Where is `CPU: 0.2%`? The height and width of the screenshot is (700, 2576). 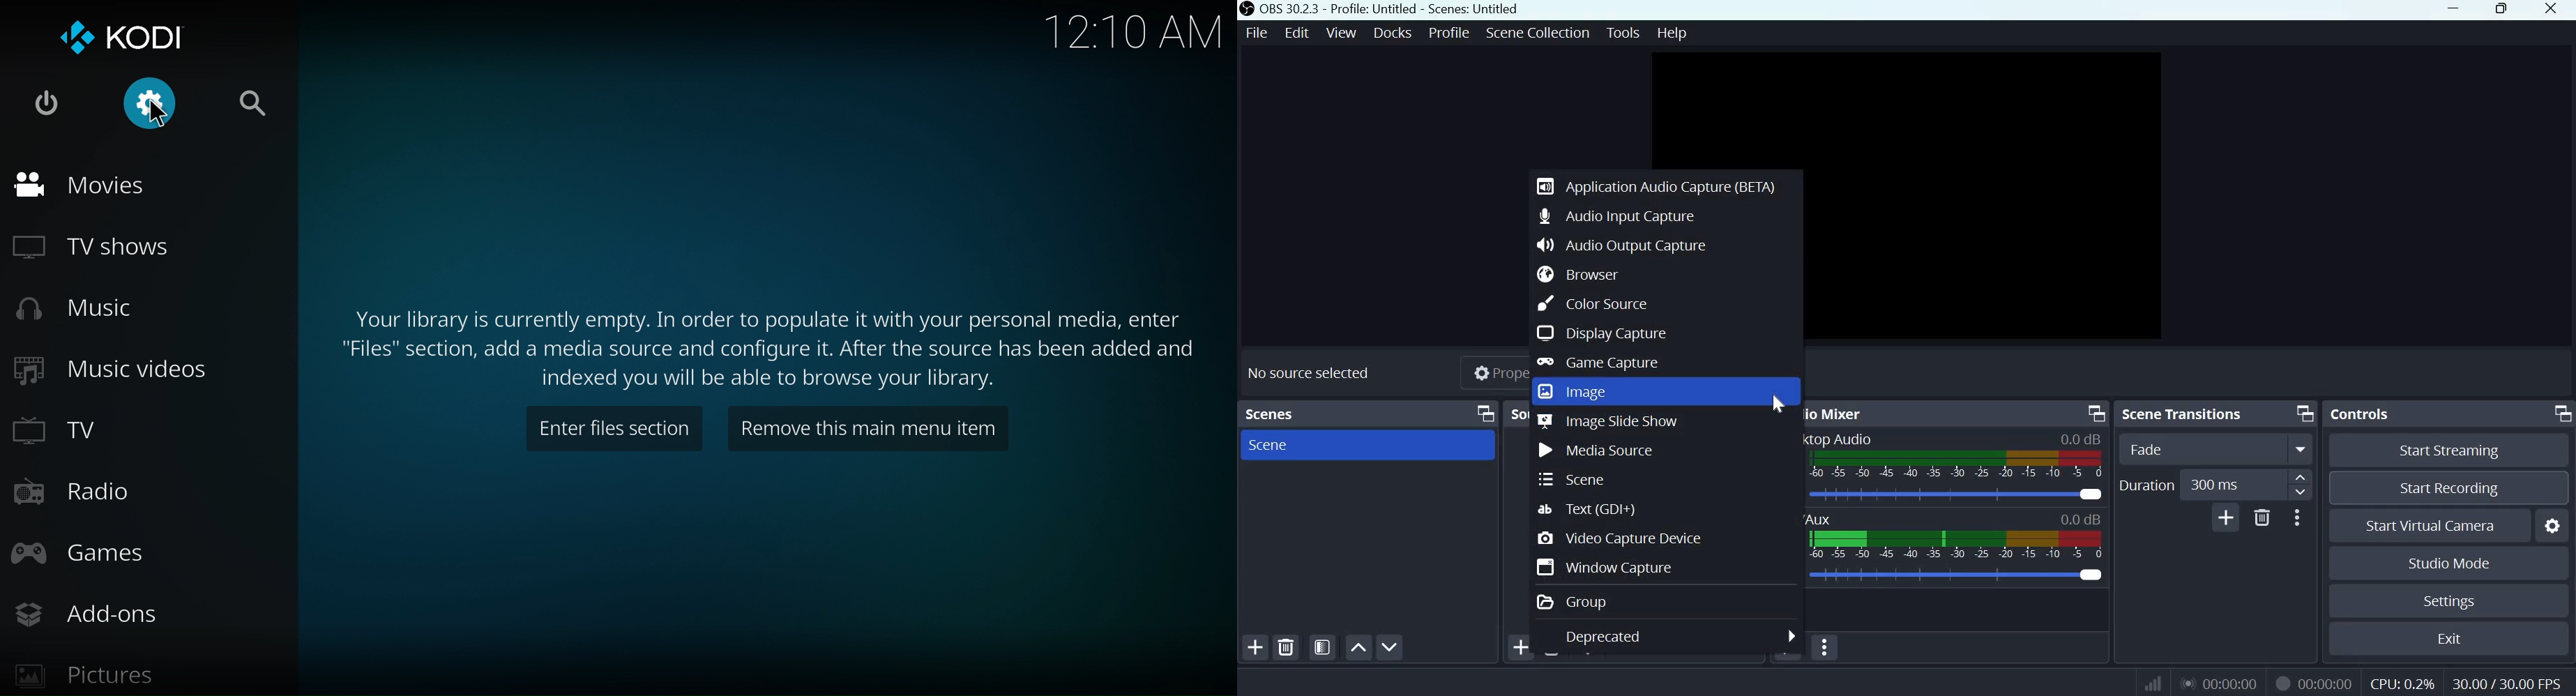
CPU: 0.2% is located at coordinates (2401, 681).